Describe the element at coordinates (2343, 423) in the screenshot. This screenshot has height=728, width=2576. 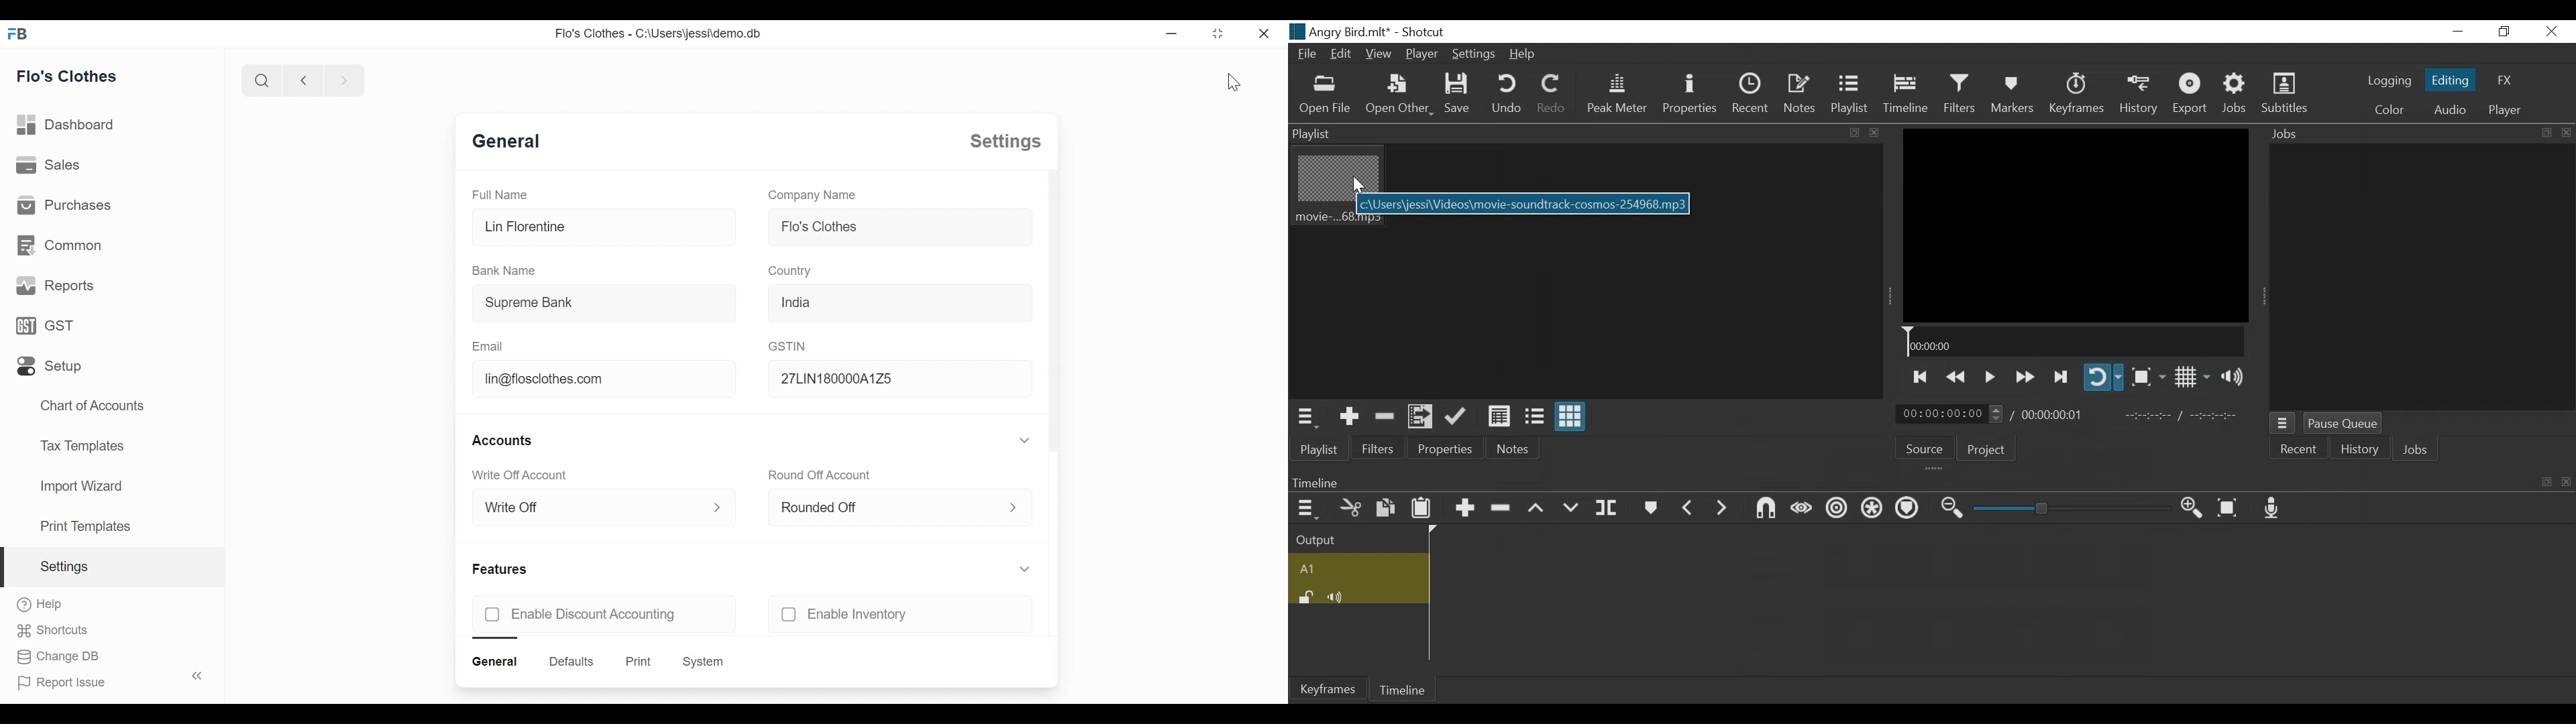
I see `Pause Queue` at that location.